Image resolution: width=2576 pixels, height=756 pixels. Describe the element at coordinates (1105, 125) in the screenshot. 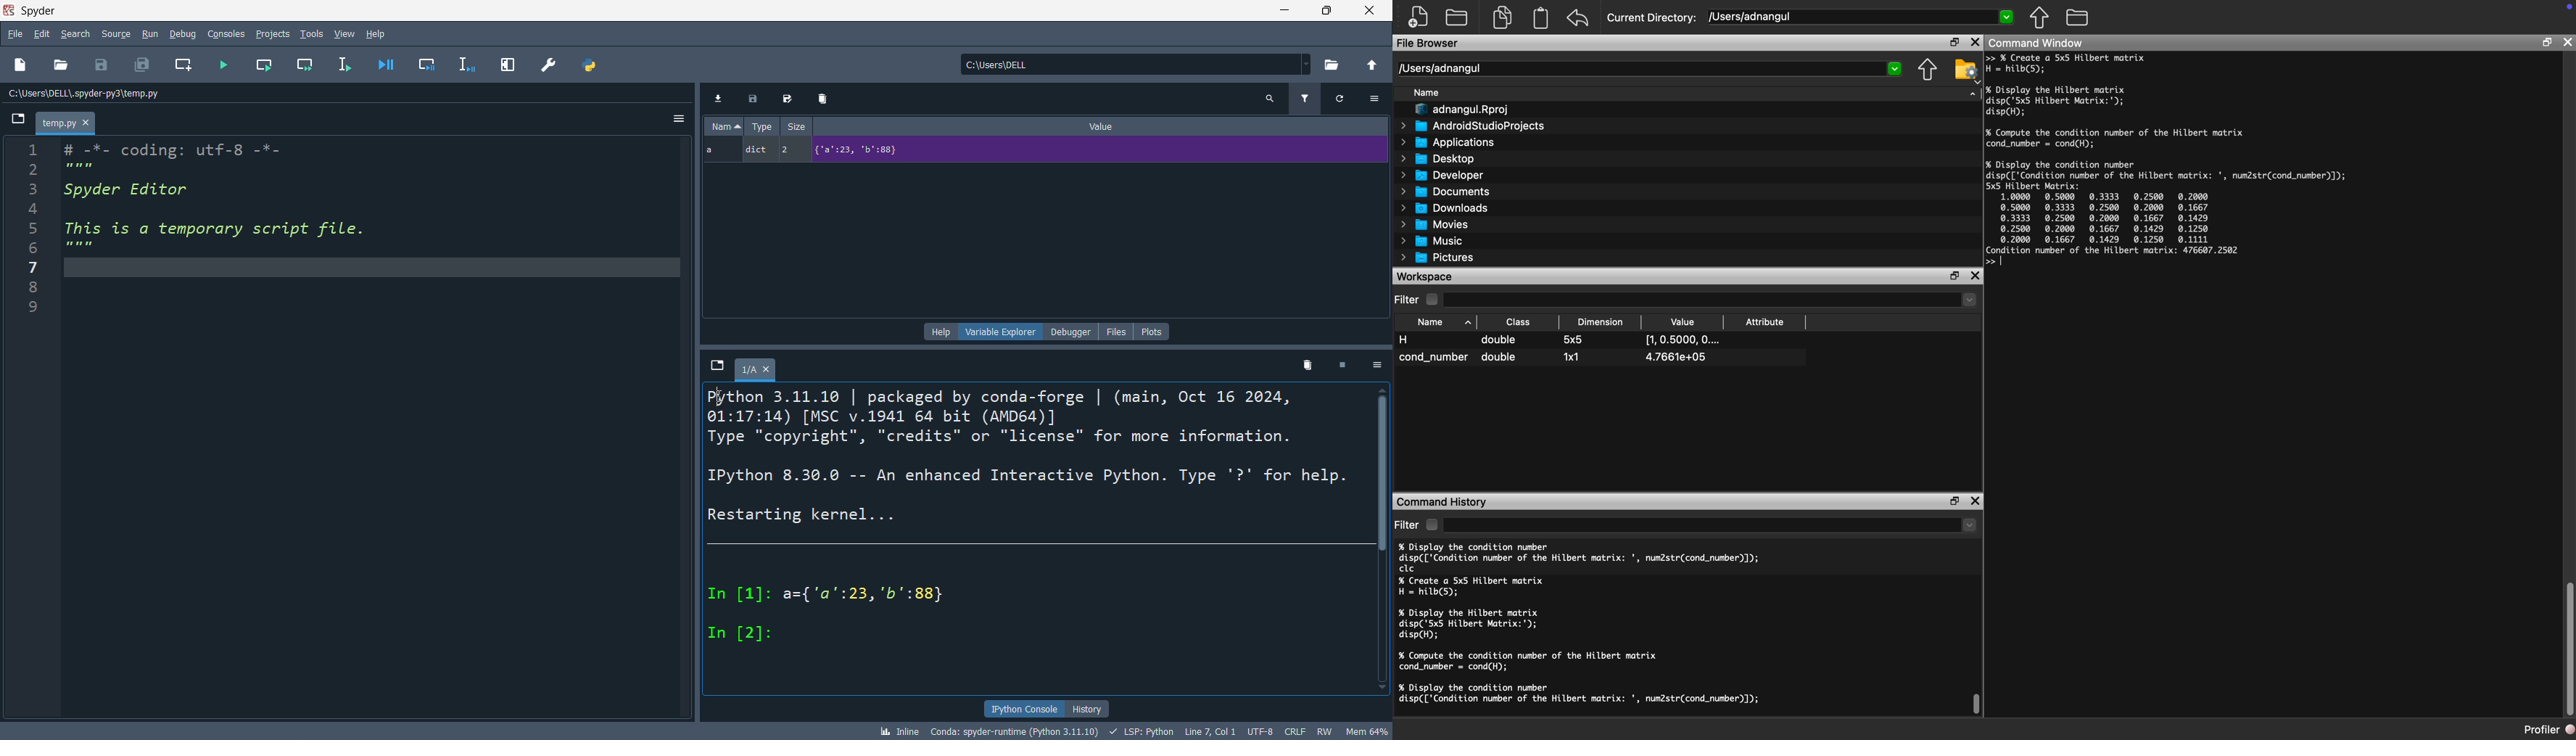

I see `value` at that location.